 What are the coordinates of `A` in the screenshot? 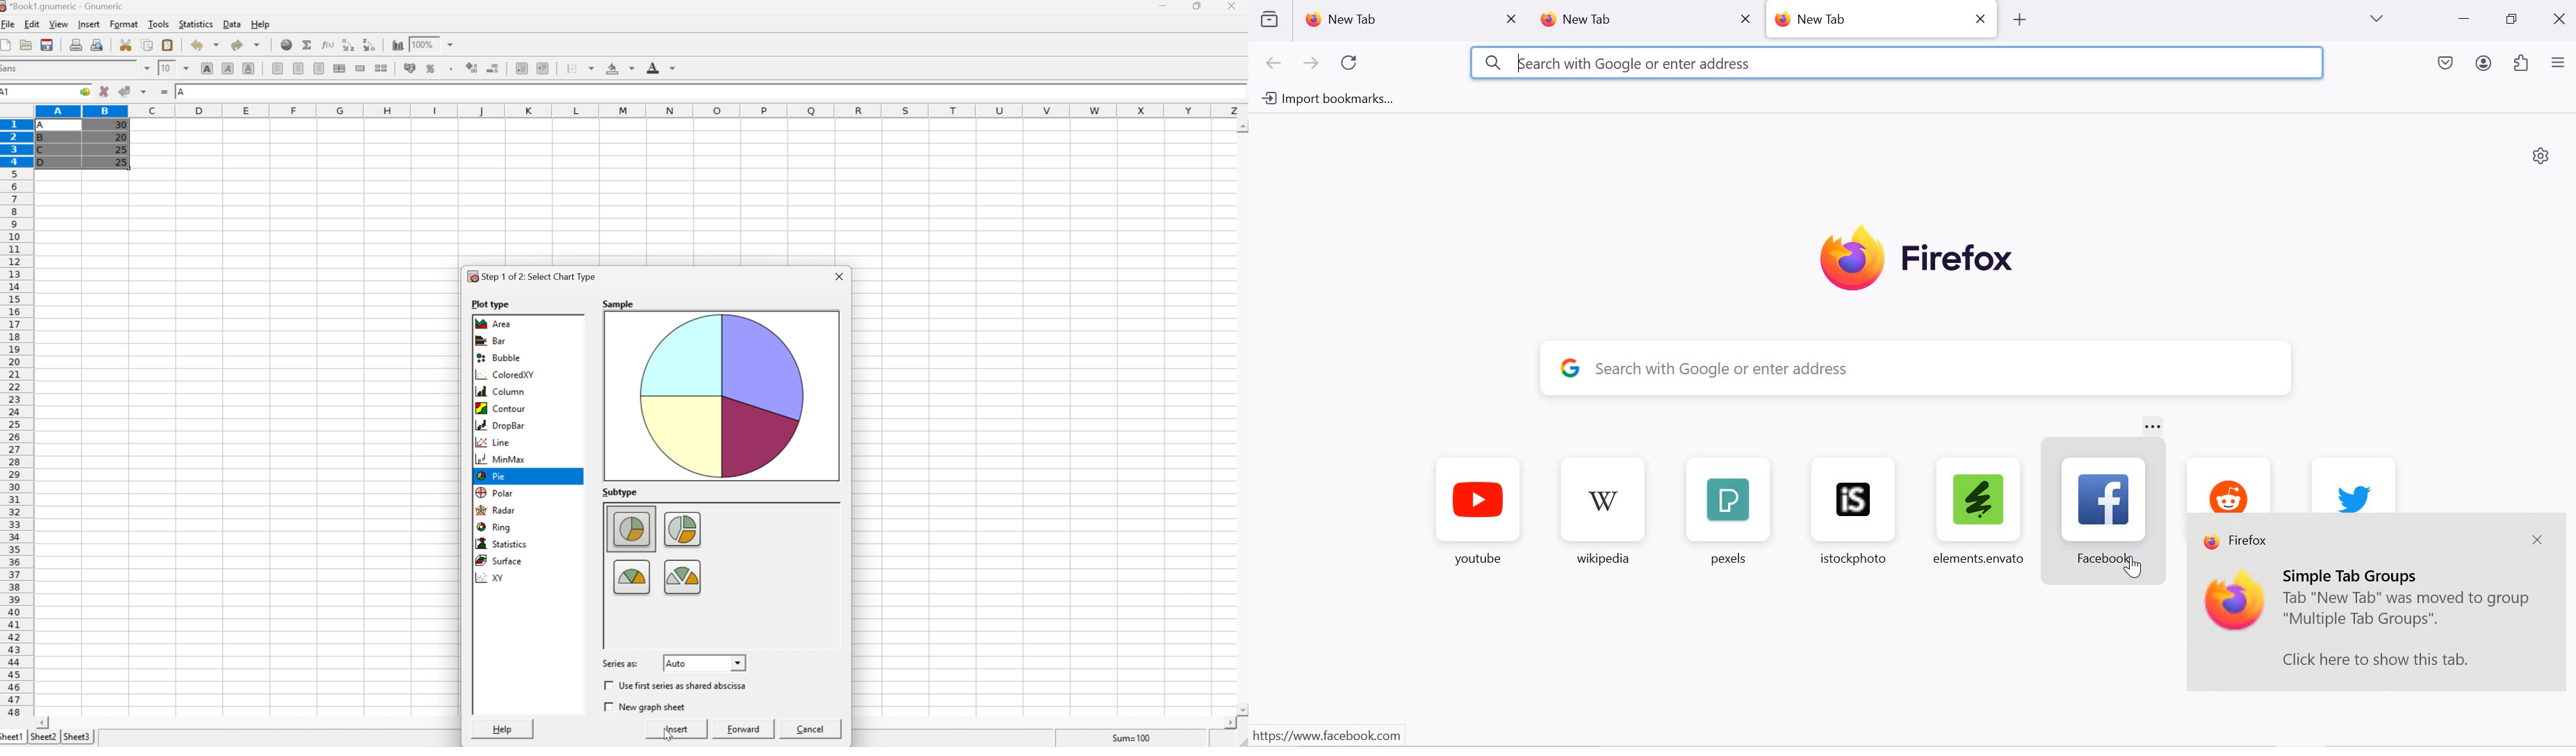 It's located at (45, 123).